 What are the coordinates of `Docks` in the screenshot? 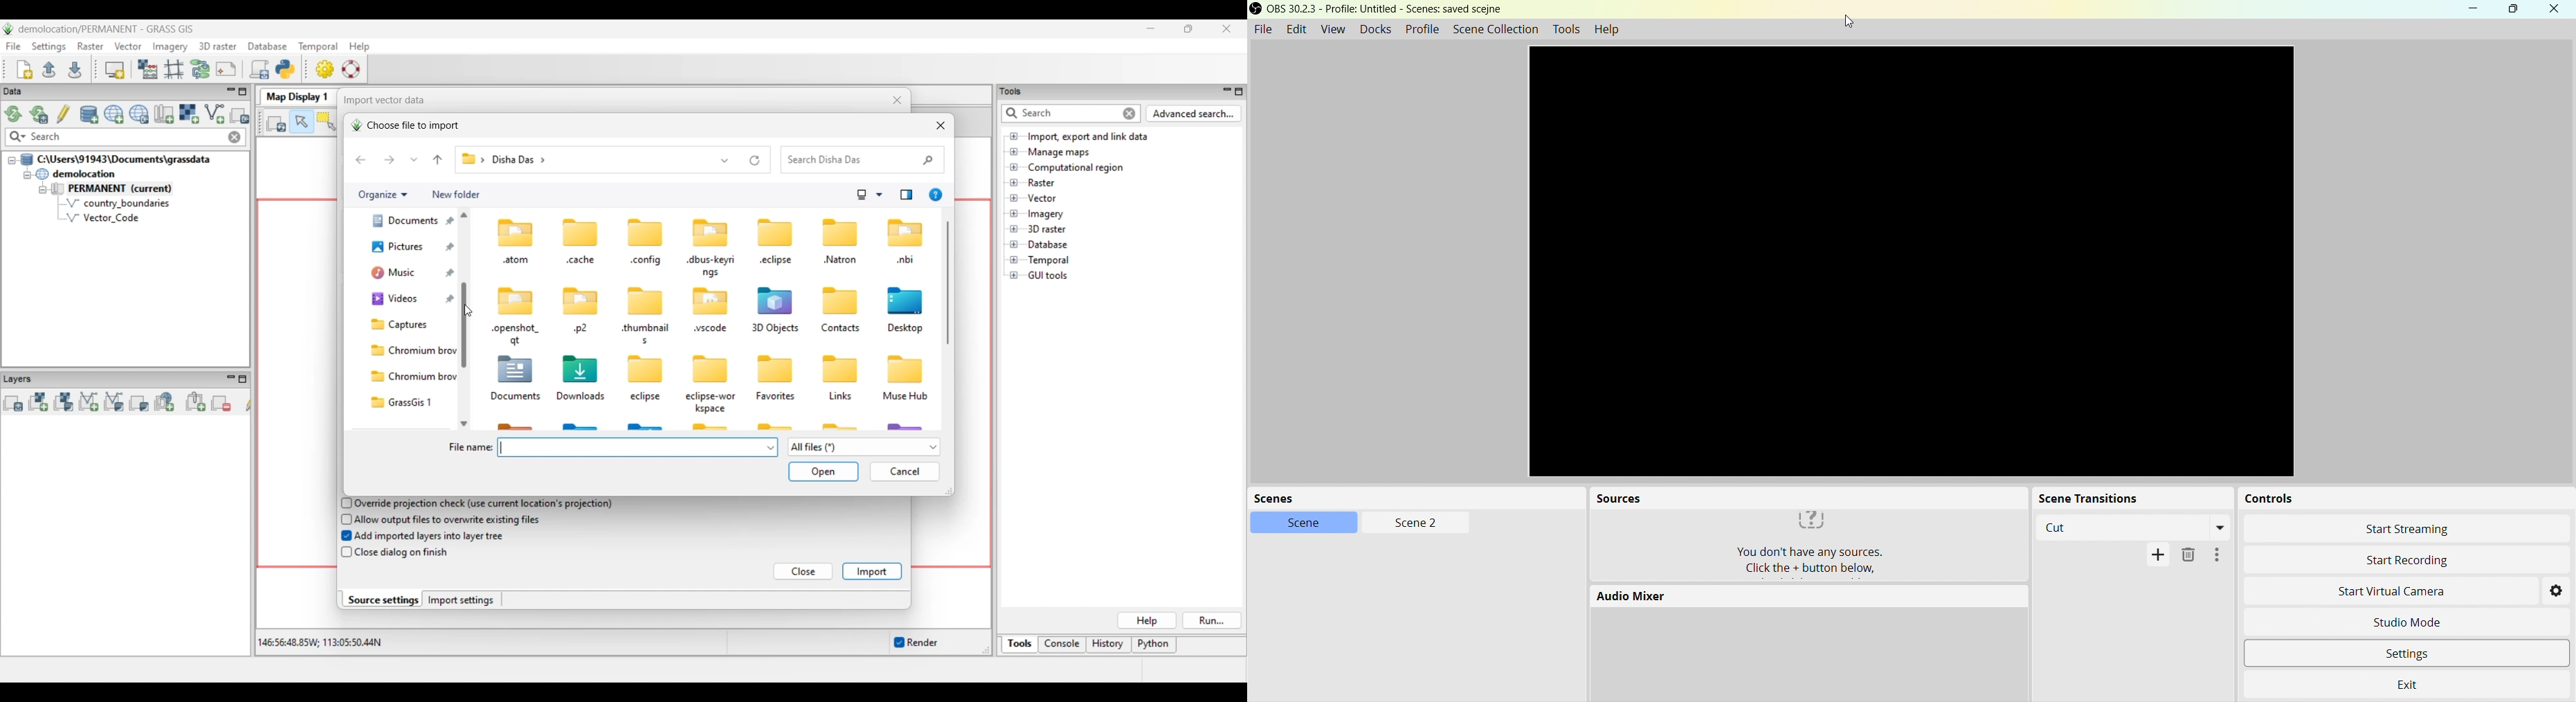 It's located at (1374, 28).